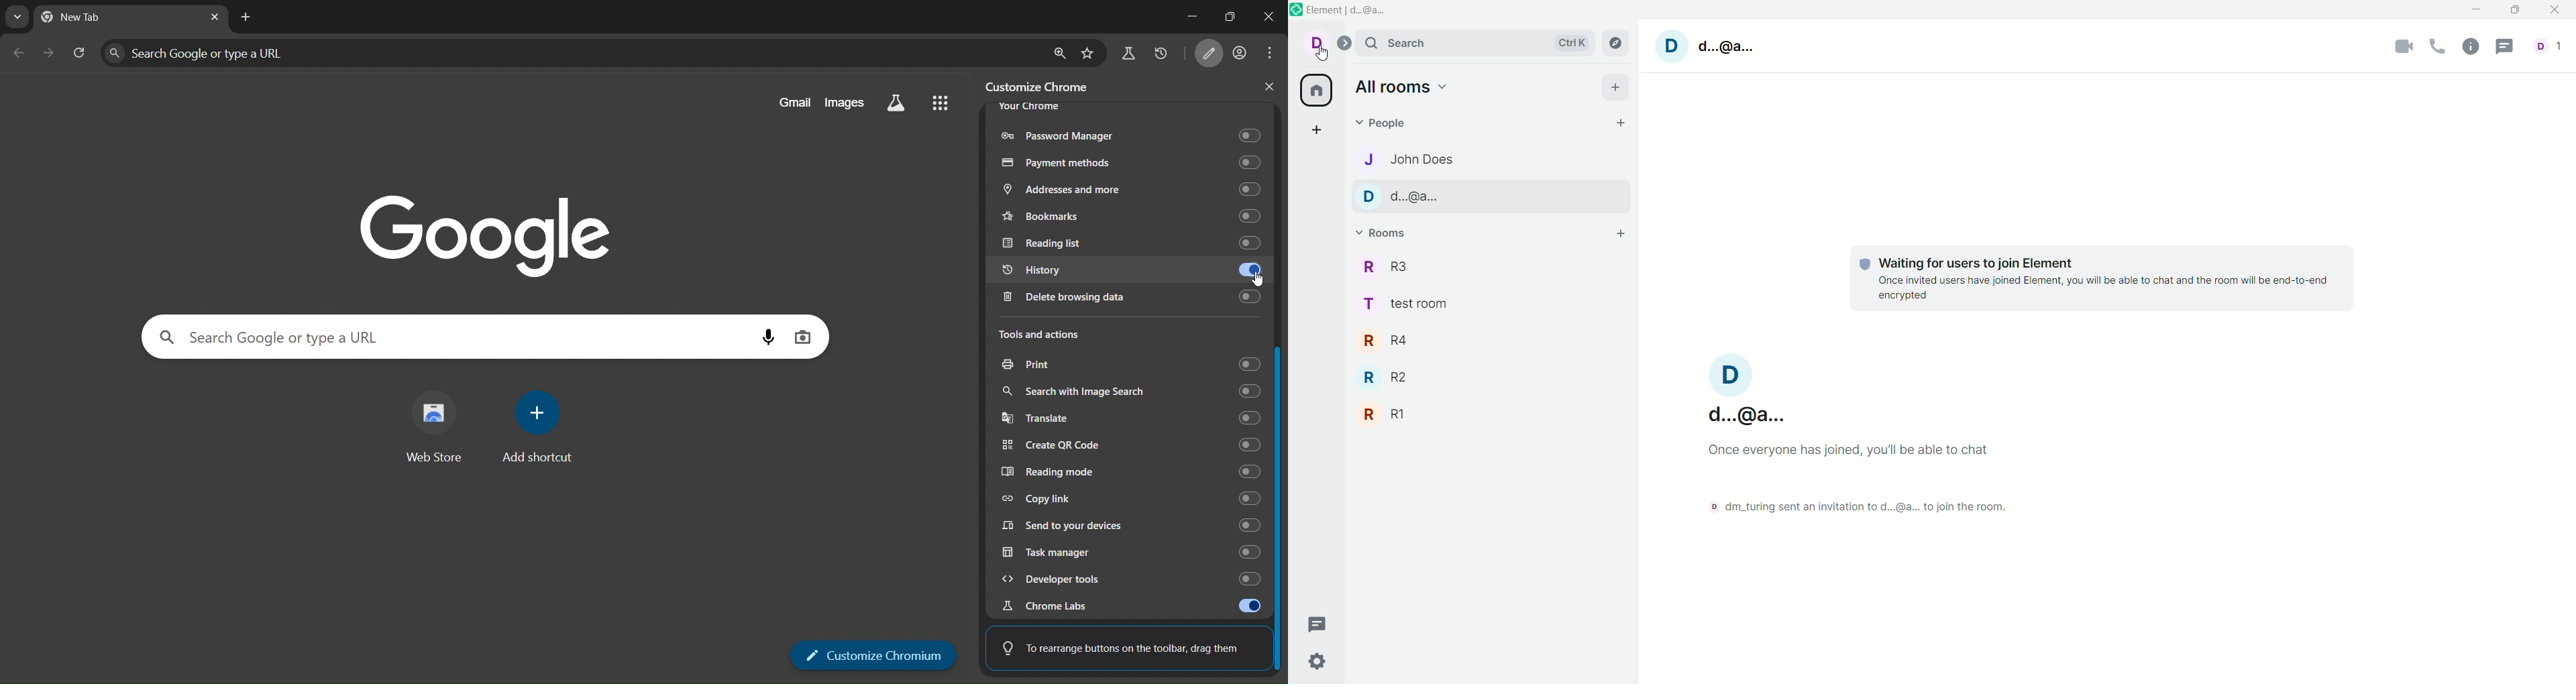 The image size is (2576, 700). Describe the element at coordinates (1489, 198) in the screenshot. I see `D..@a..` at that location.